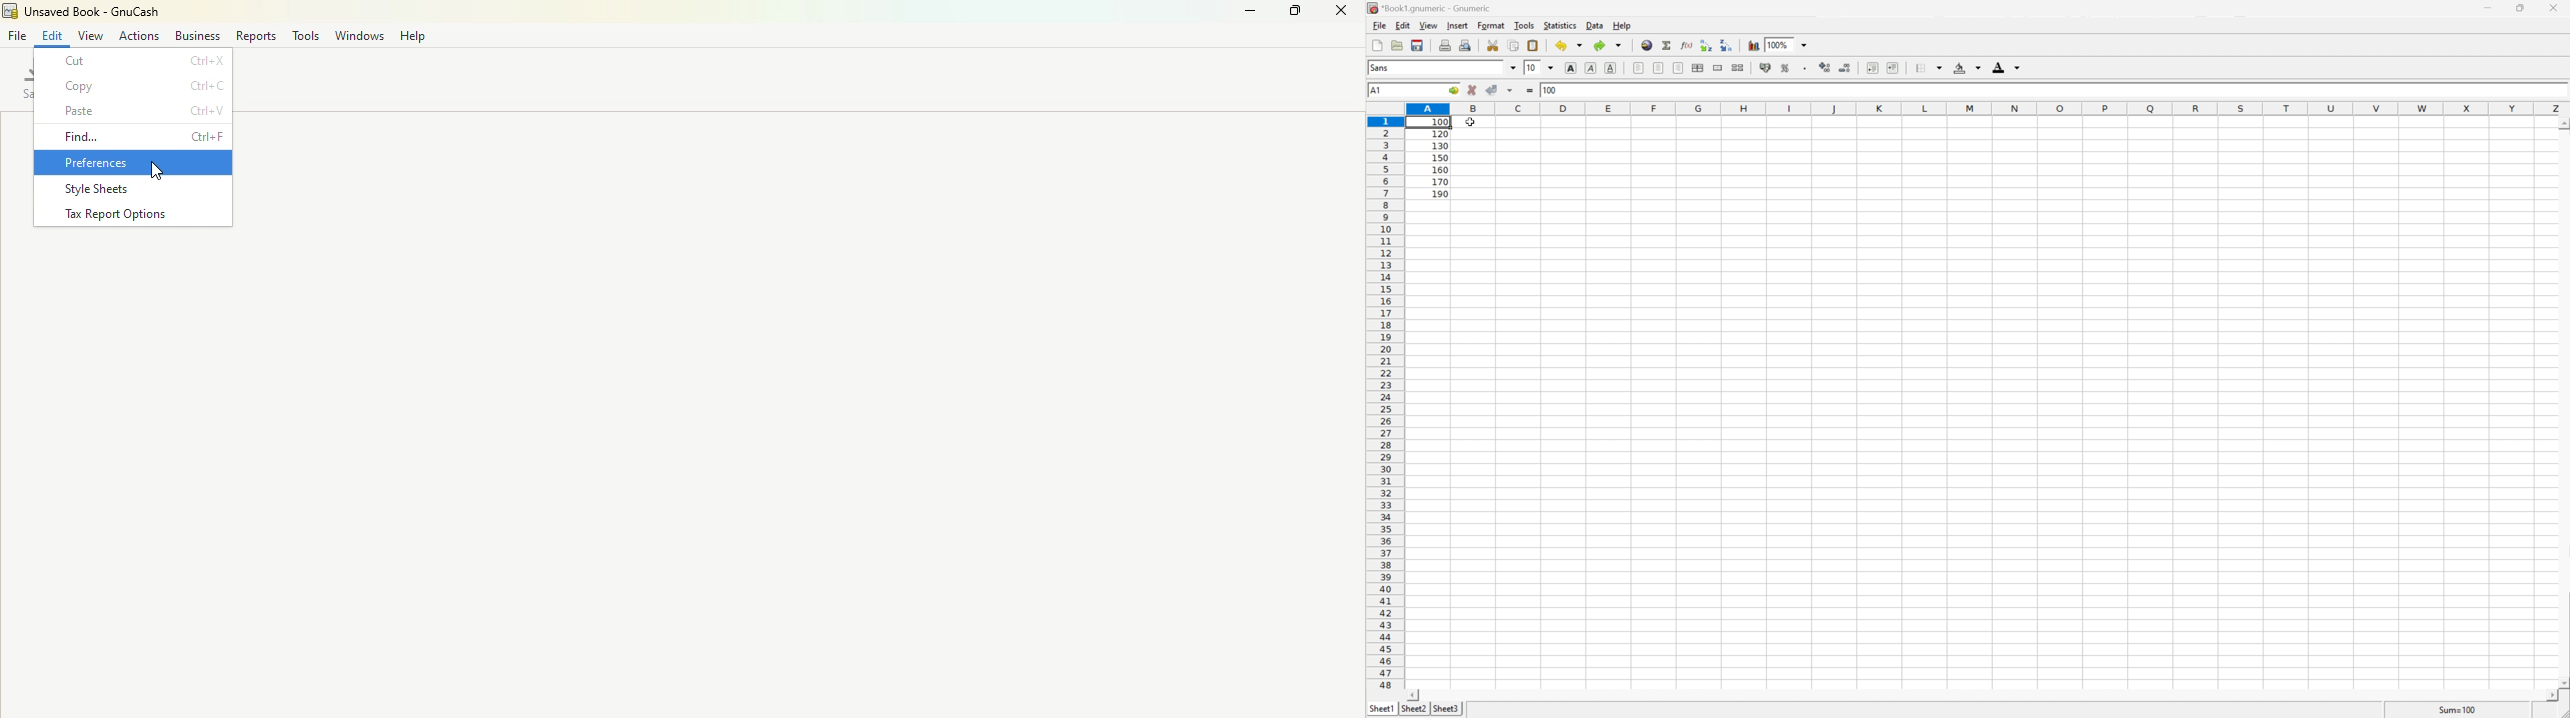 This screenshot has width=2576, height=728. What do you see at coordinates (52, 36) in the screenshot?
I see `Edit` at bounding box center [52, 36].